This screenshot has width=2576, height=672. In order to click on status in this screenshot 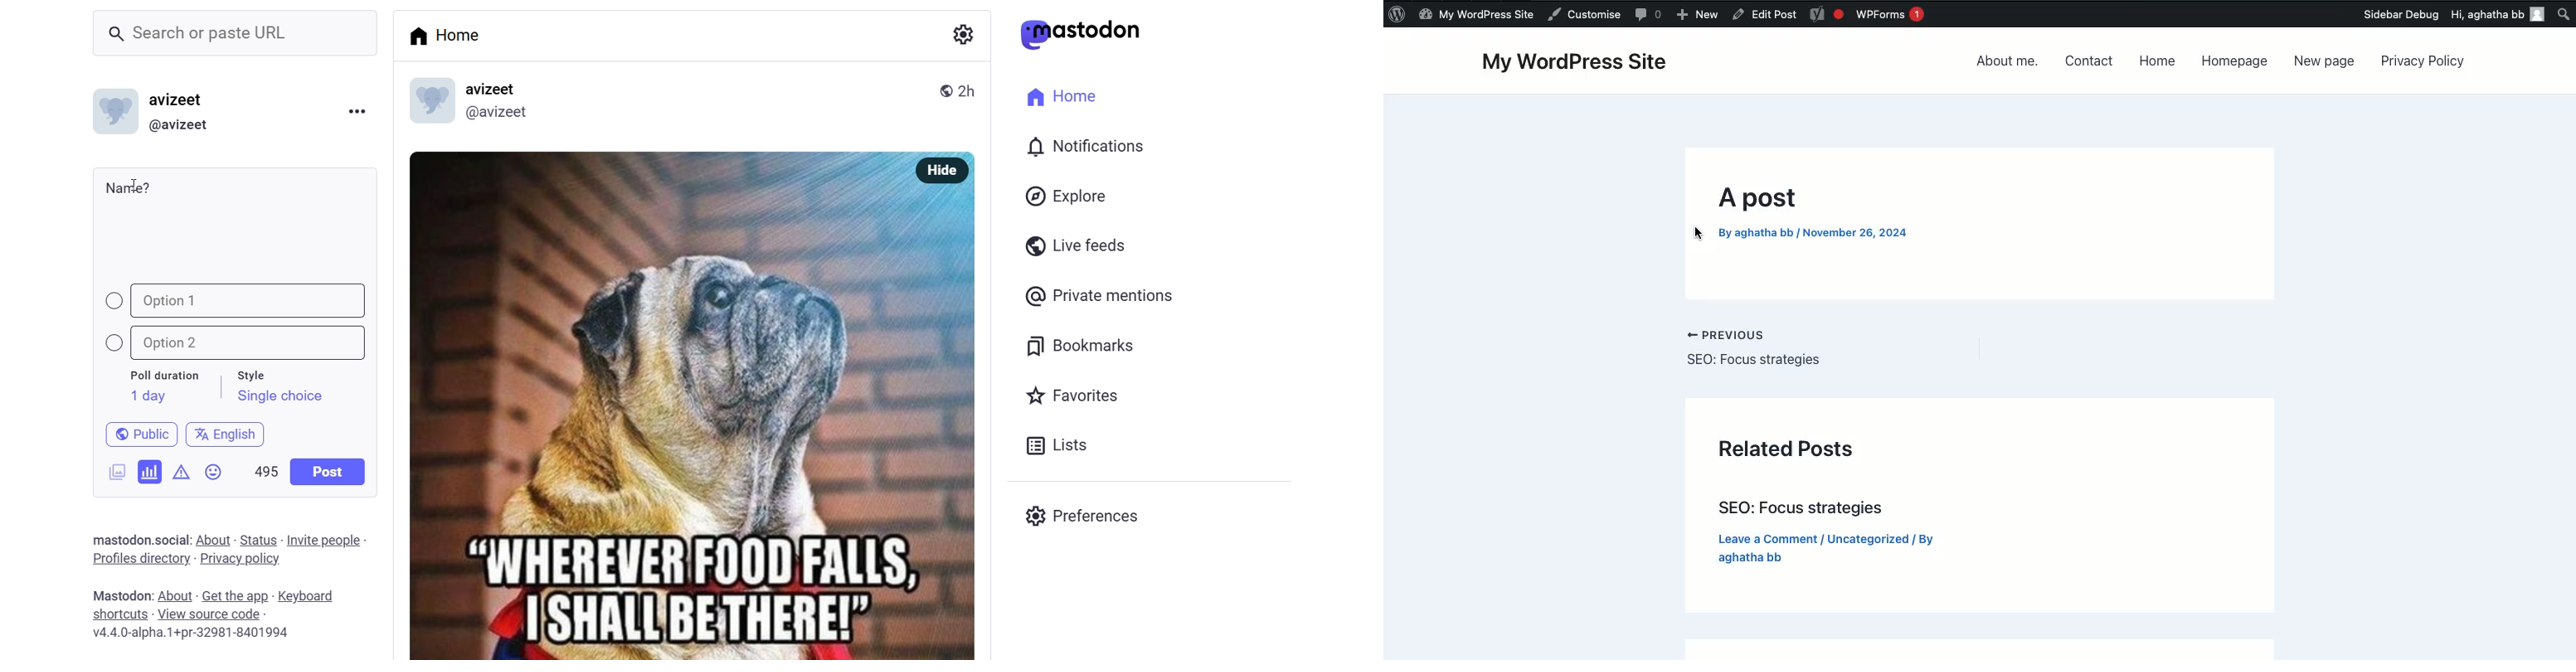, I will do `click(258, 540)`.